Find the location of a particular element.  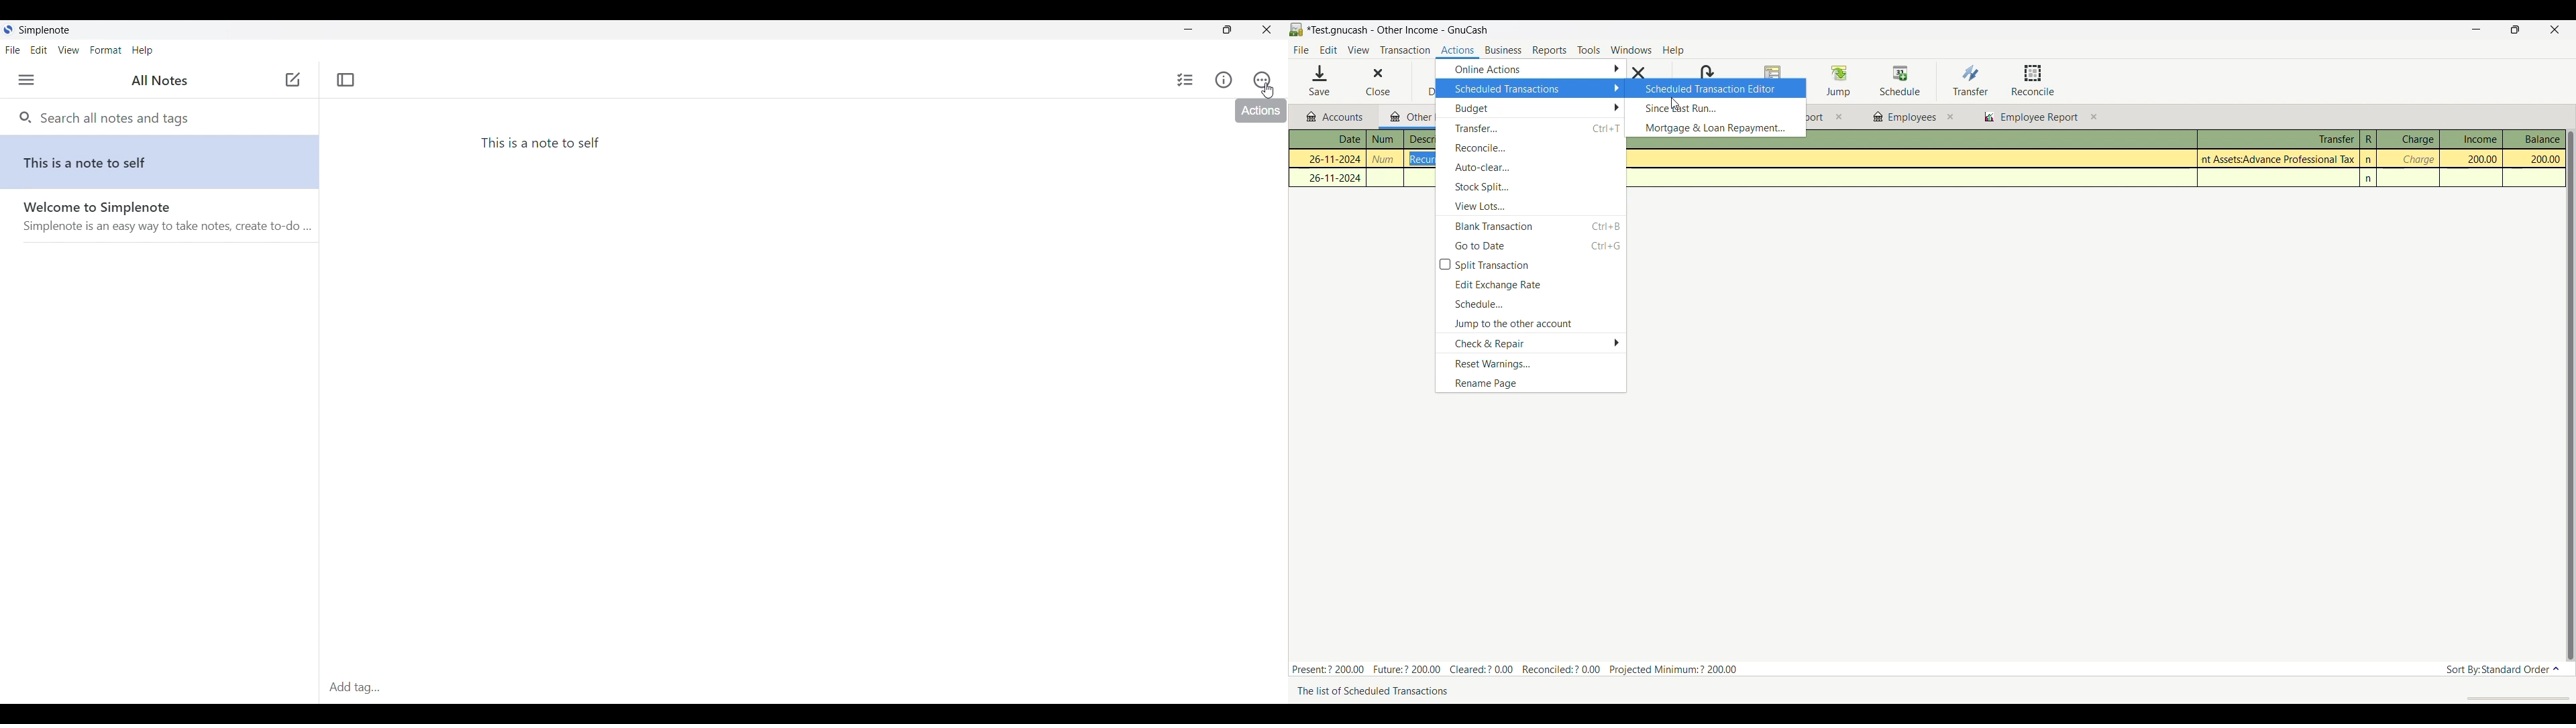

Minimize is located at coordinates (1189, 29).